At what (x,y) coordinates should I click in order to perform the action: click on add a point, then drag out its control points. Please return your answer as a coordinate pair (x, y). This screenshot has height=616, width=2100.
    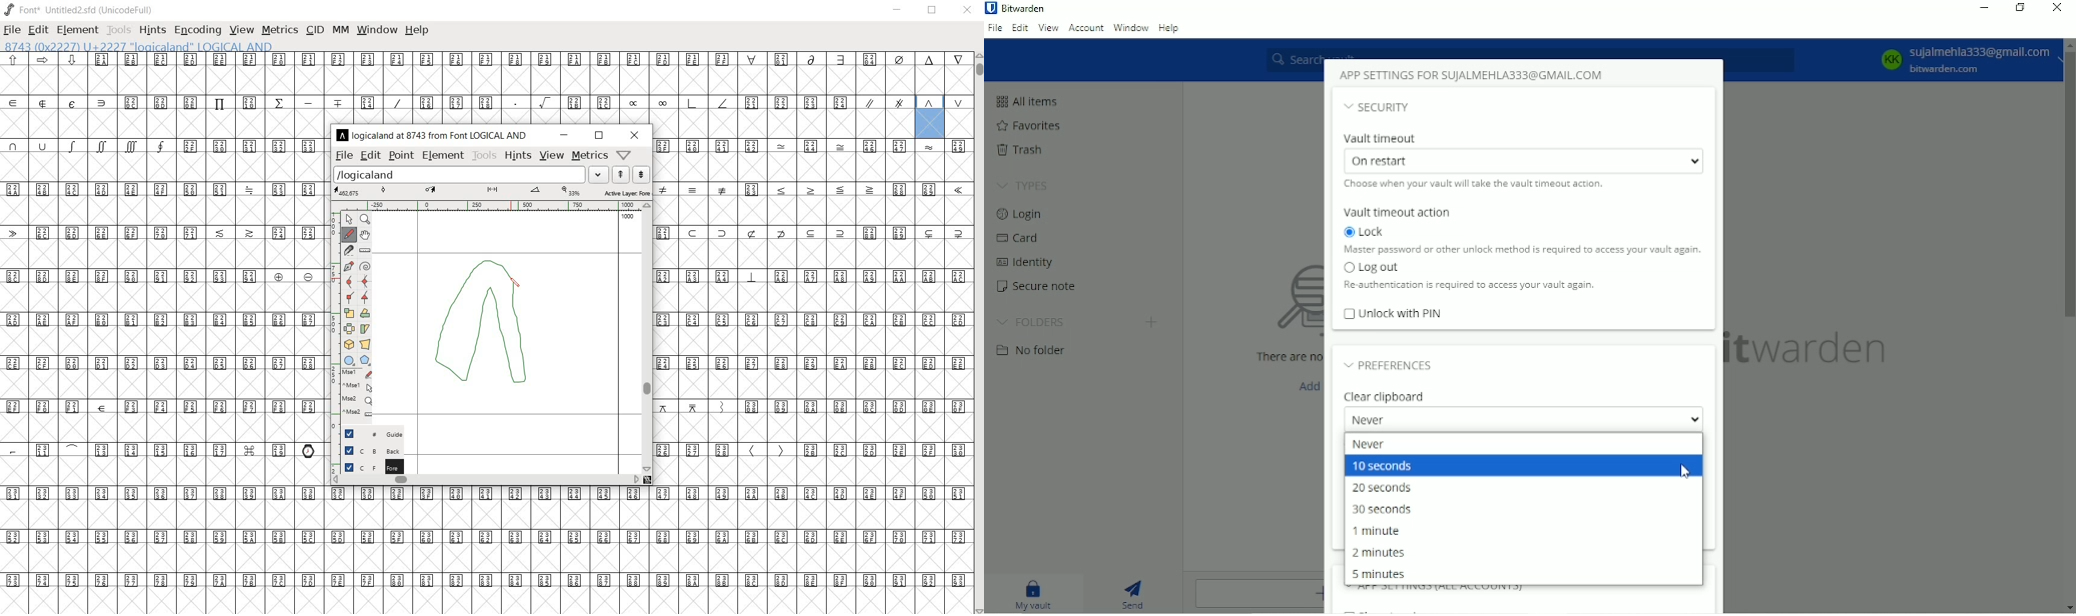
    Looking at the image, I should click on (350, 266).